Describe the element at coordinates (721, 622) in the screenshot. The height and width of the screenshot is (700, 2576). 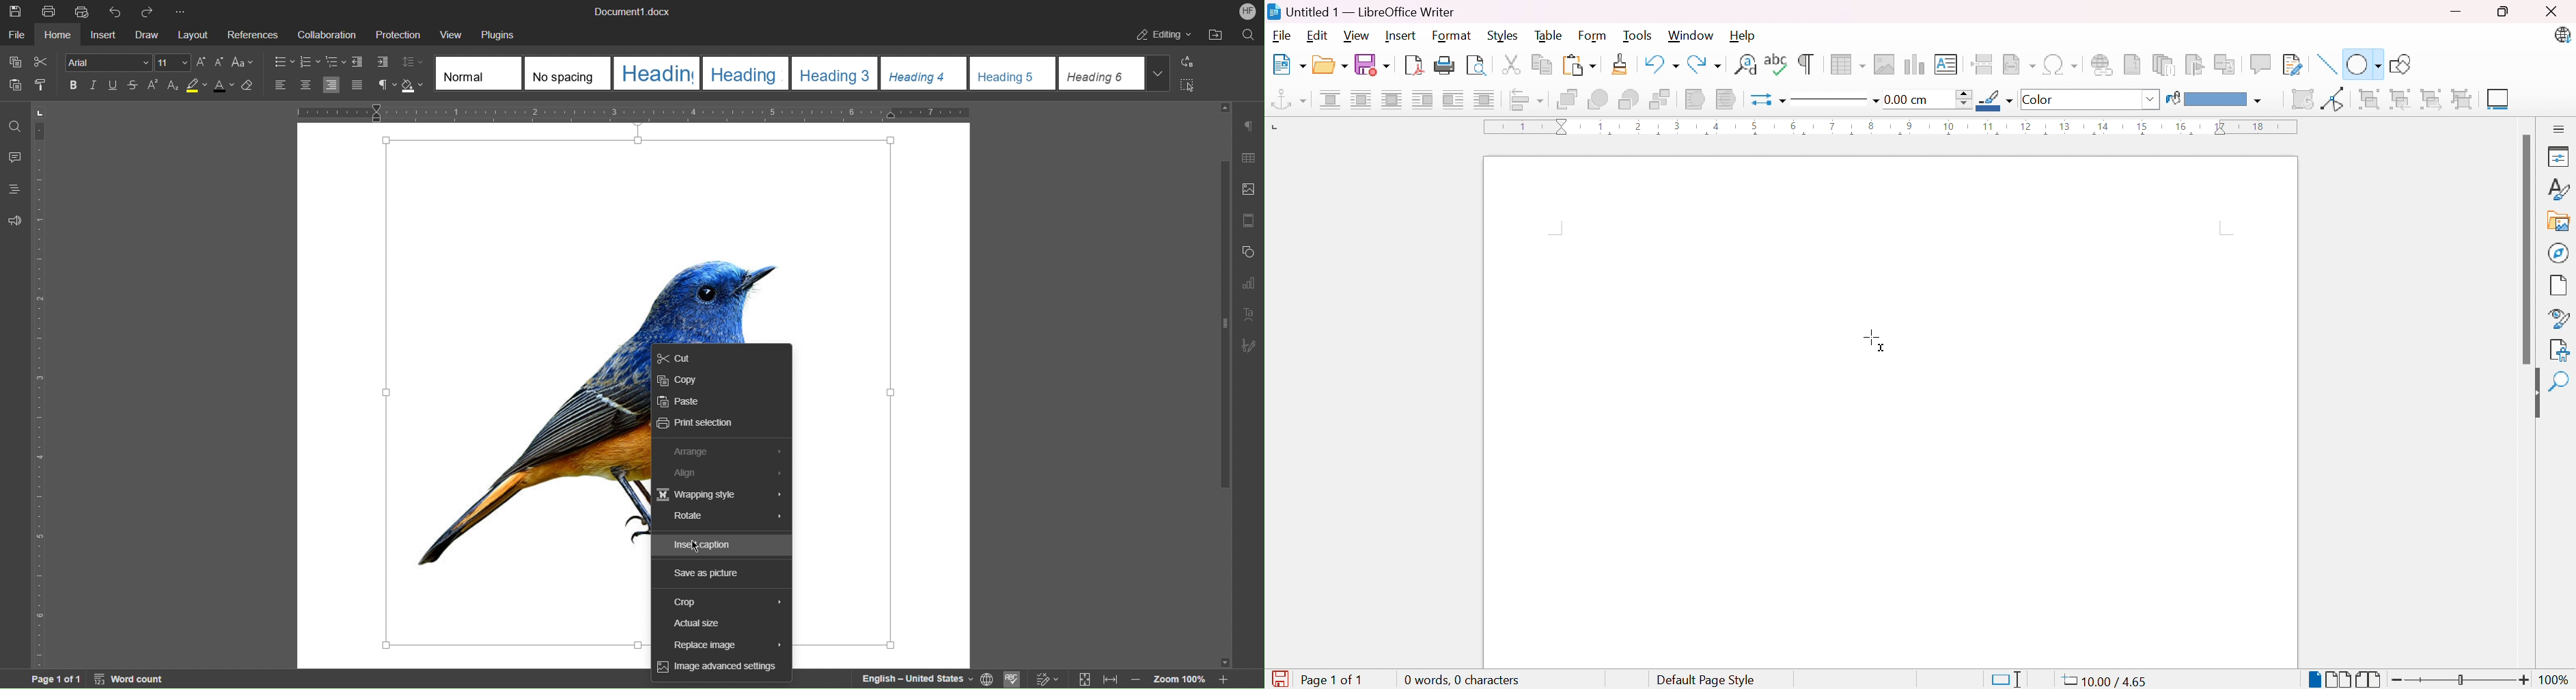
I see `` at that location.